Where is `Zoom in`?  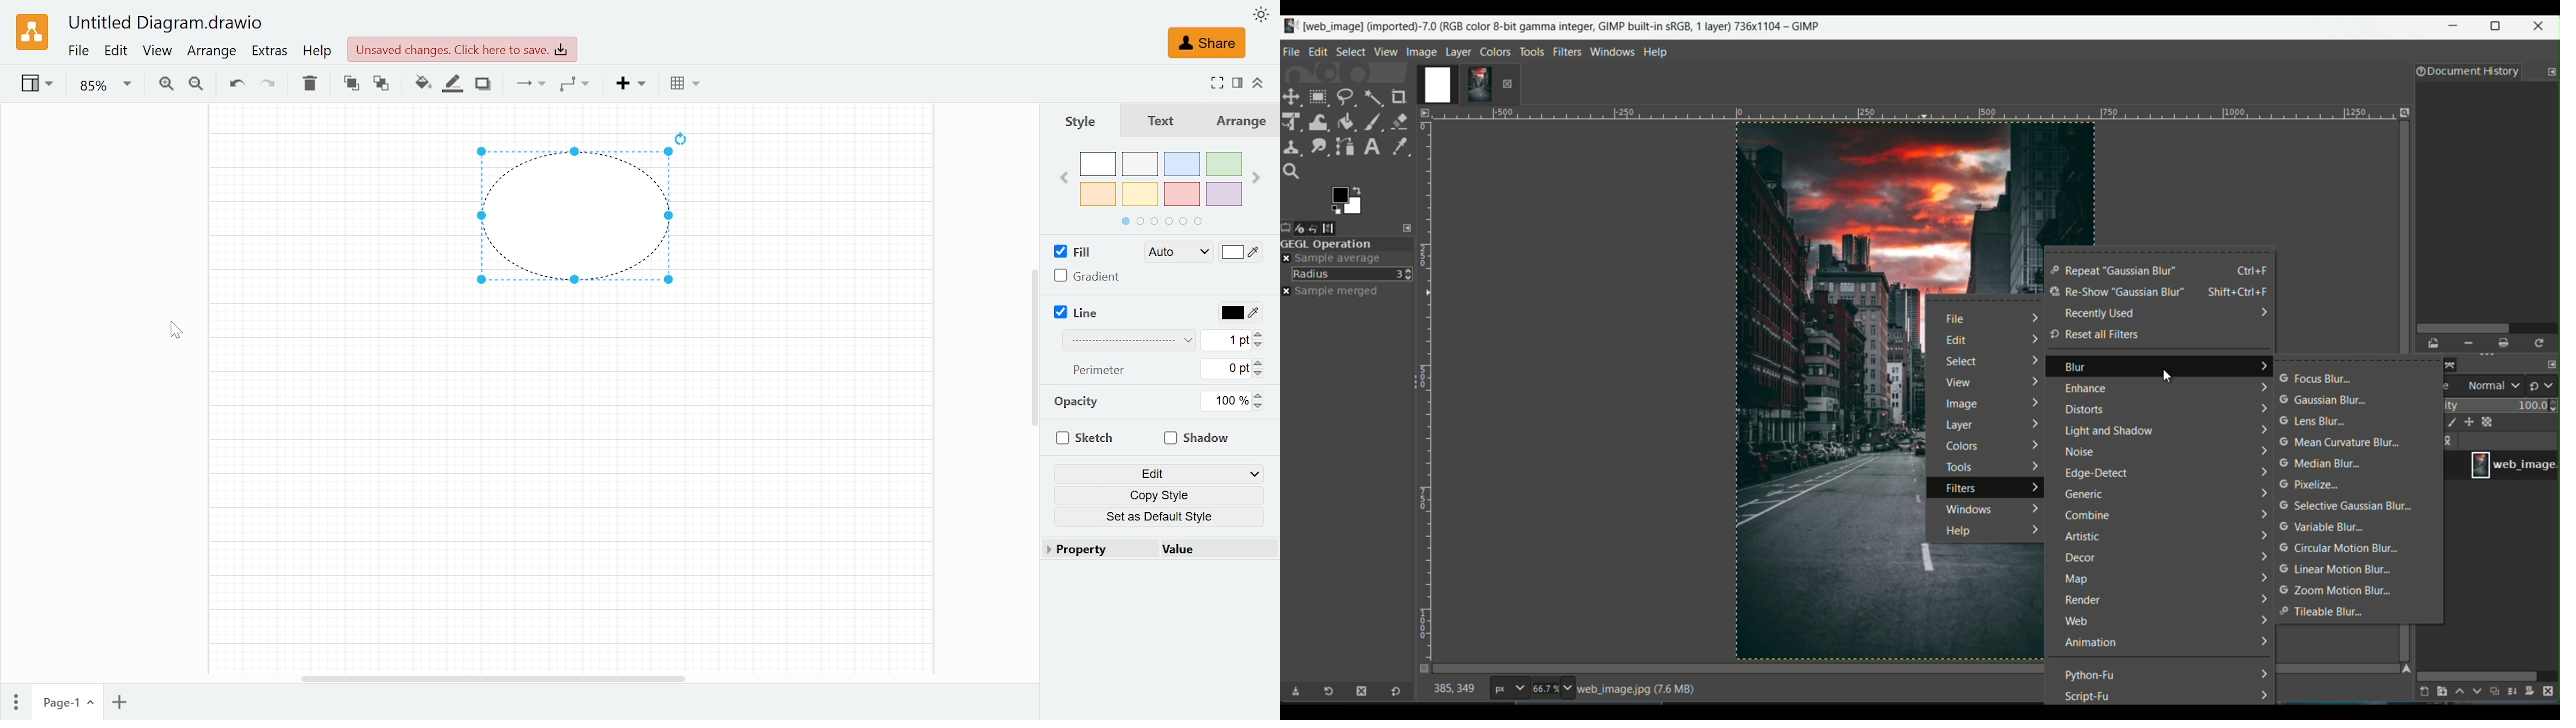 Zoom in is located at coordinates (165, 85).